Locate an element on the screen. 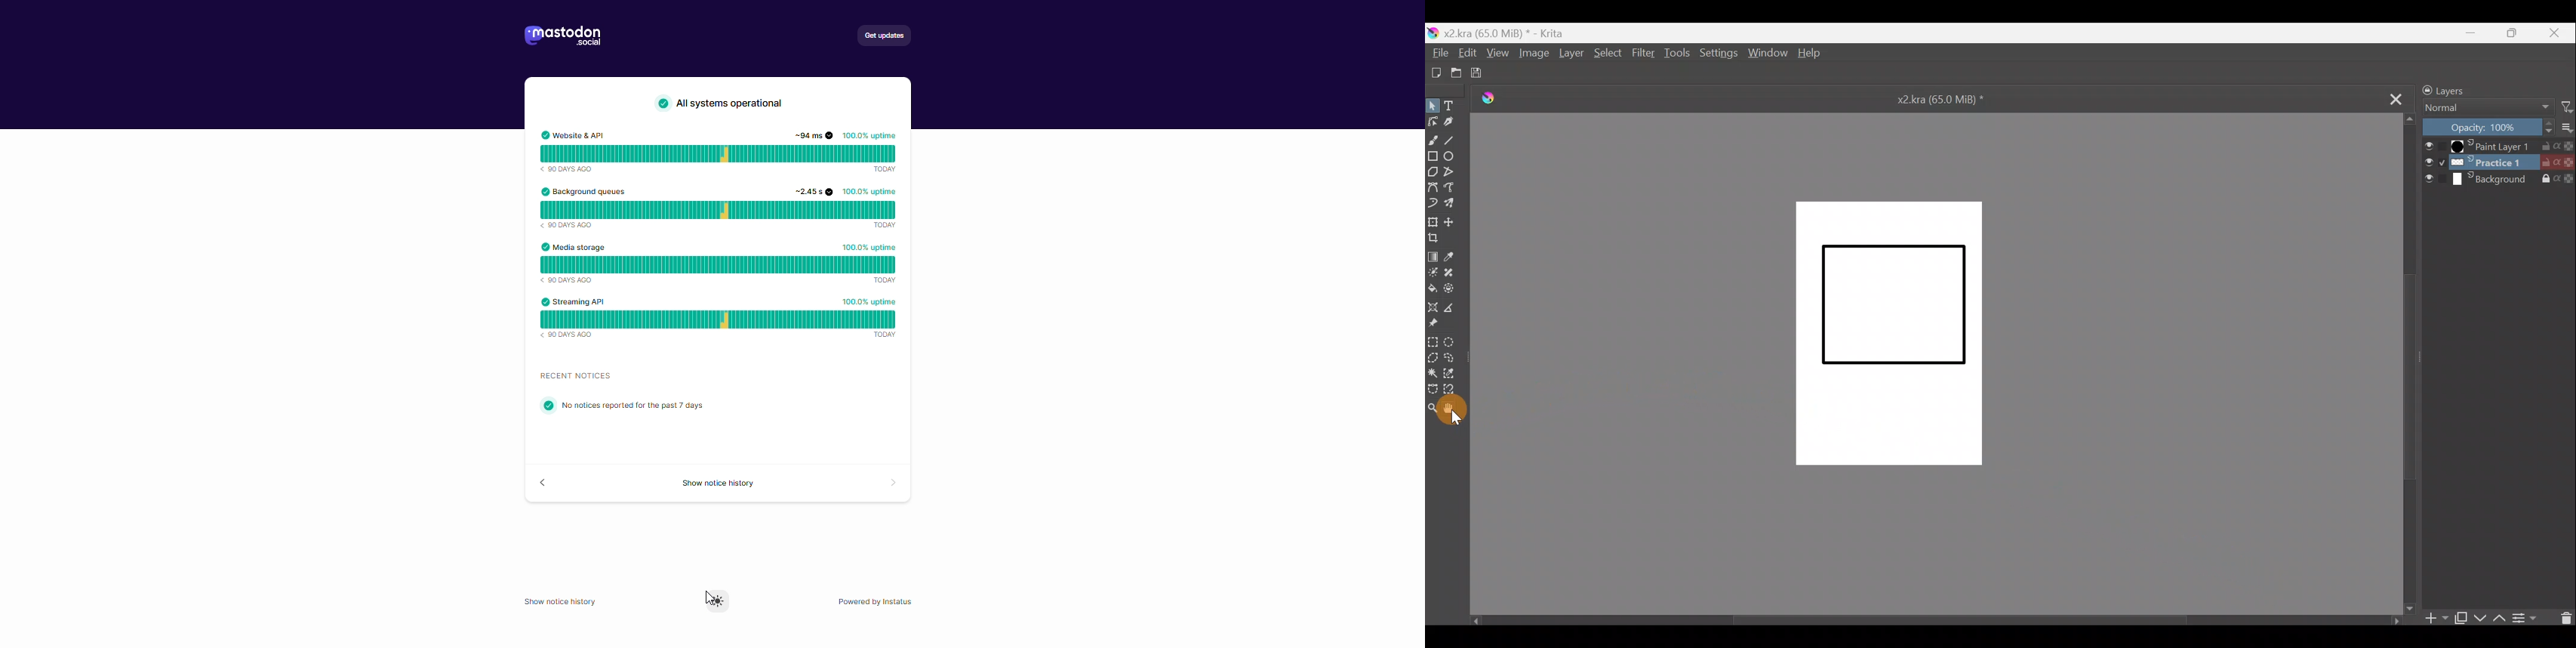 The width and height of the screenshot is (2576, 672). Rectangular selection tool is located at coordinates (1433, 343).